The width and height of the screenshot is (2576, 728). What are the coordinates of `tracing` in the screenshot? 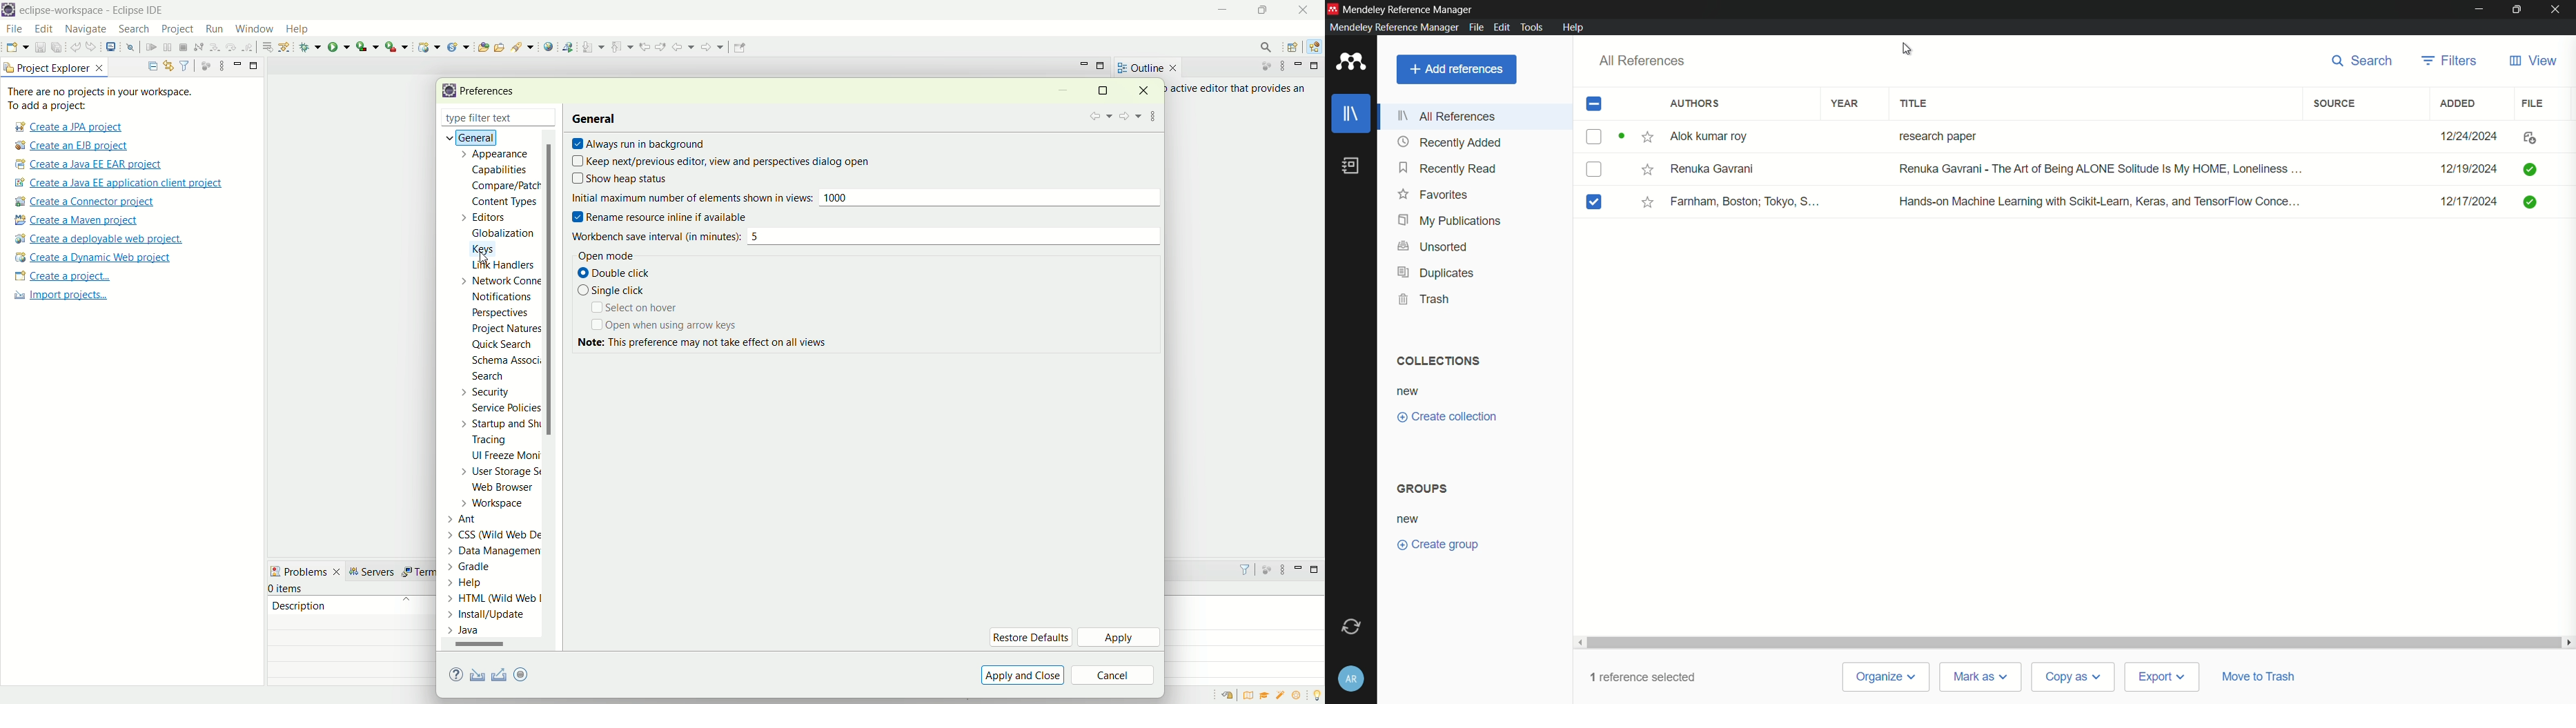 It's located at (499, 441).